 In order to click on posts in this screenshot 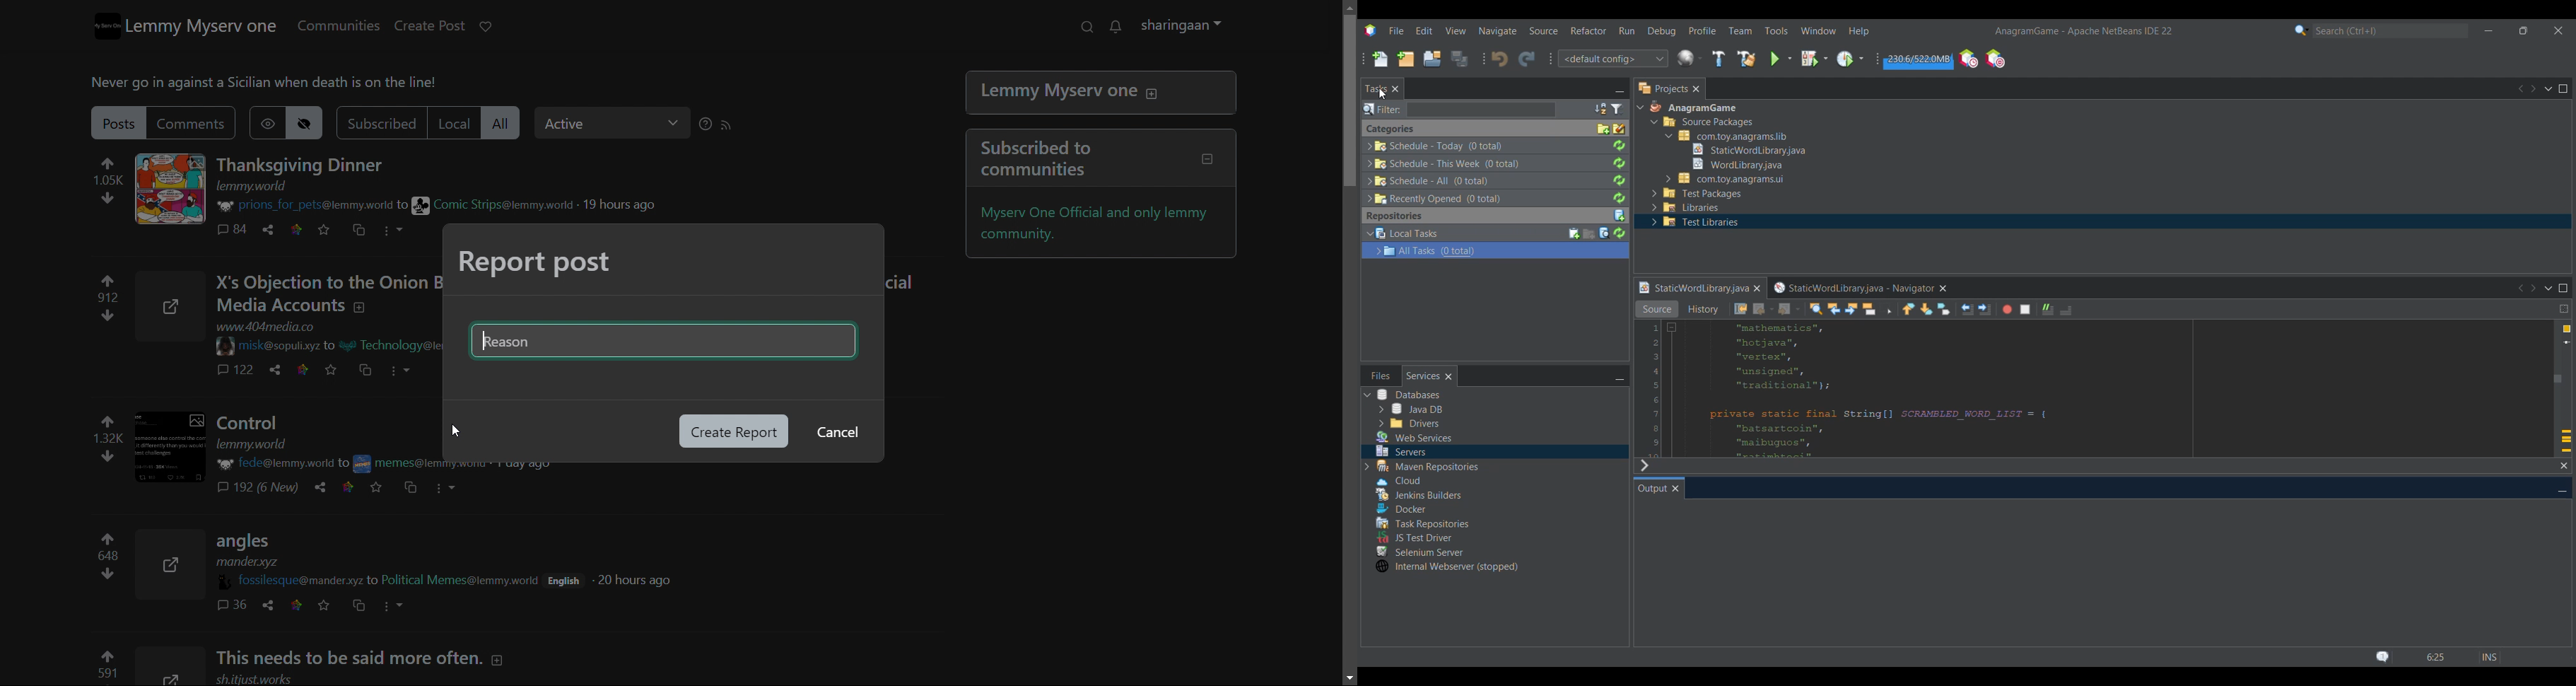, I will do `click(127, 122)`.